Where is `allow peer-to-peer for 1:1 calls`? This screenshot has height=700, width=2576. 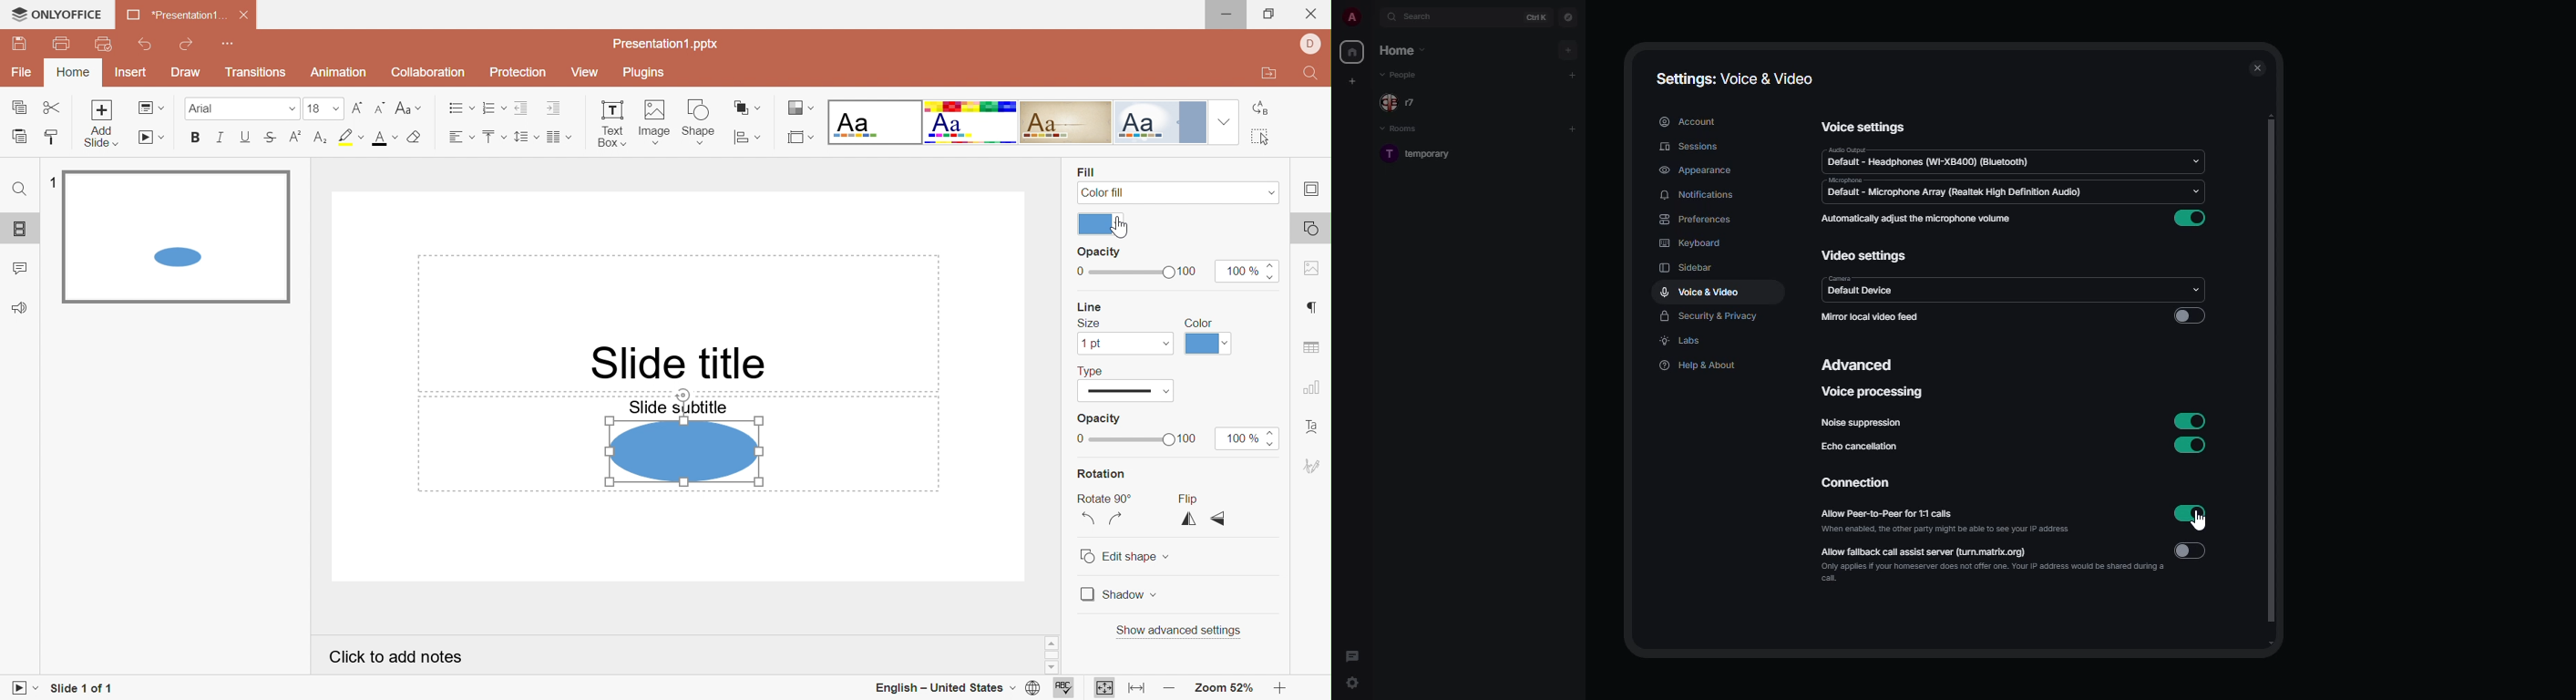
allow peer-to-peer for 1:1 calls is located at coordinates (1947, 520).